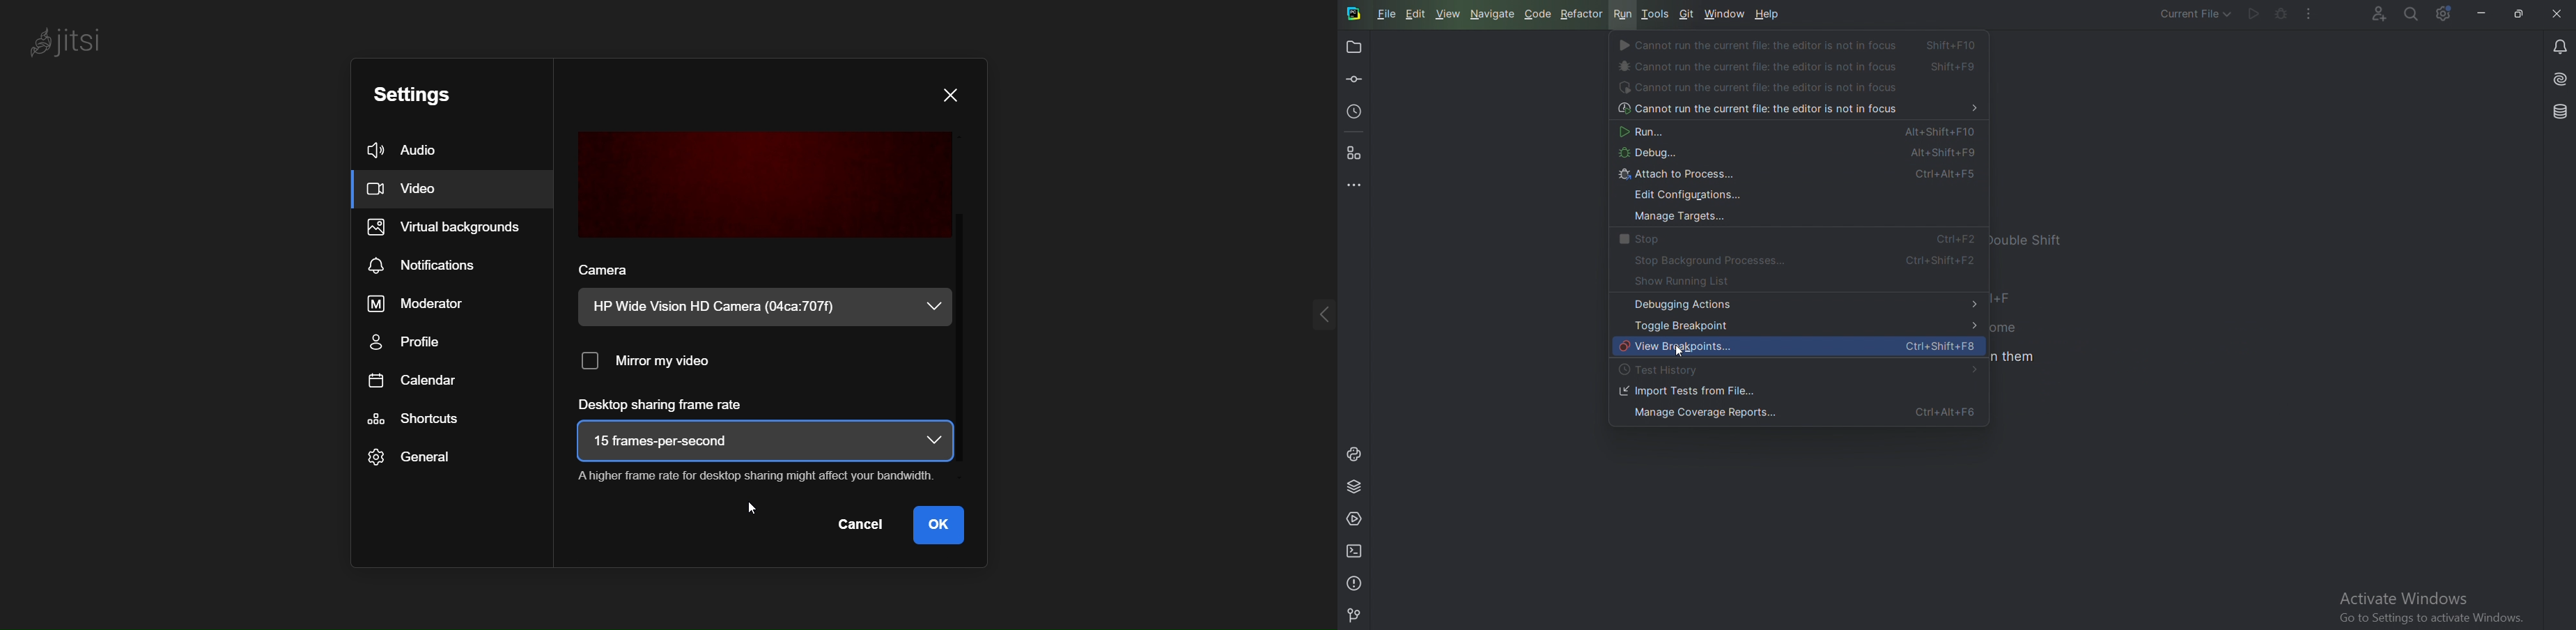 The image size is (2576, 644). What do you see at coordinates (428, 152) in the screenshot?
I see `audio` at bounding box center [428, 152].